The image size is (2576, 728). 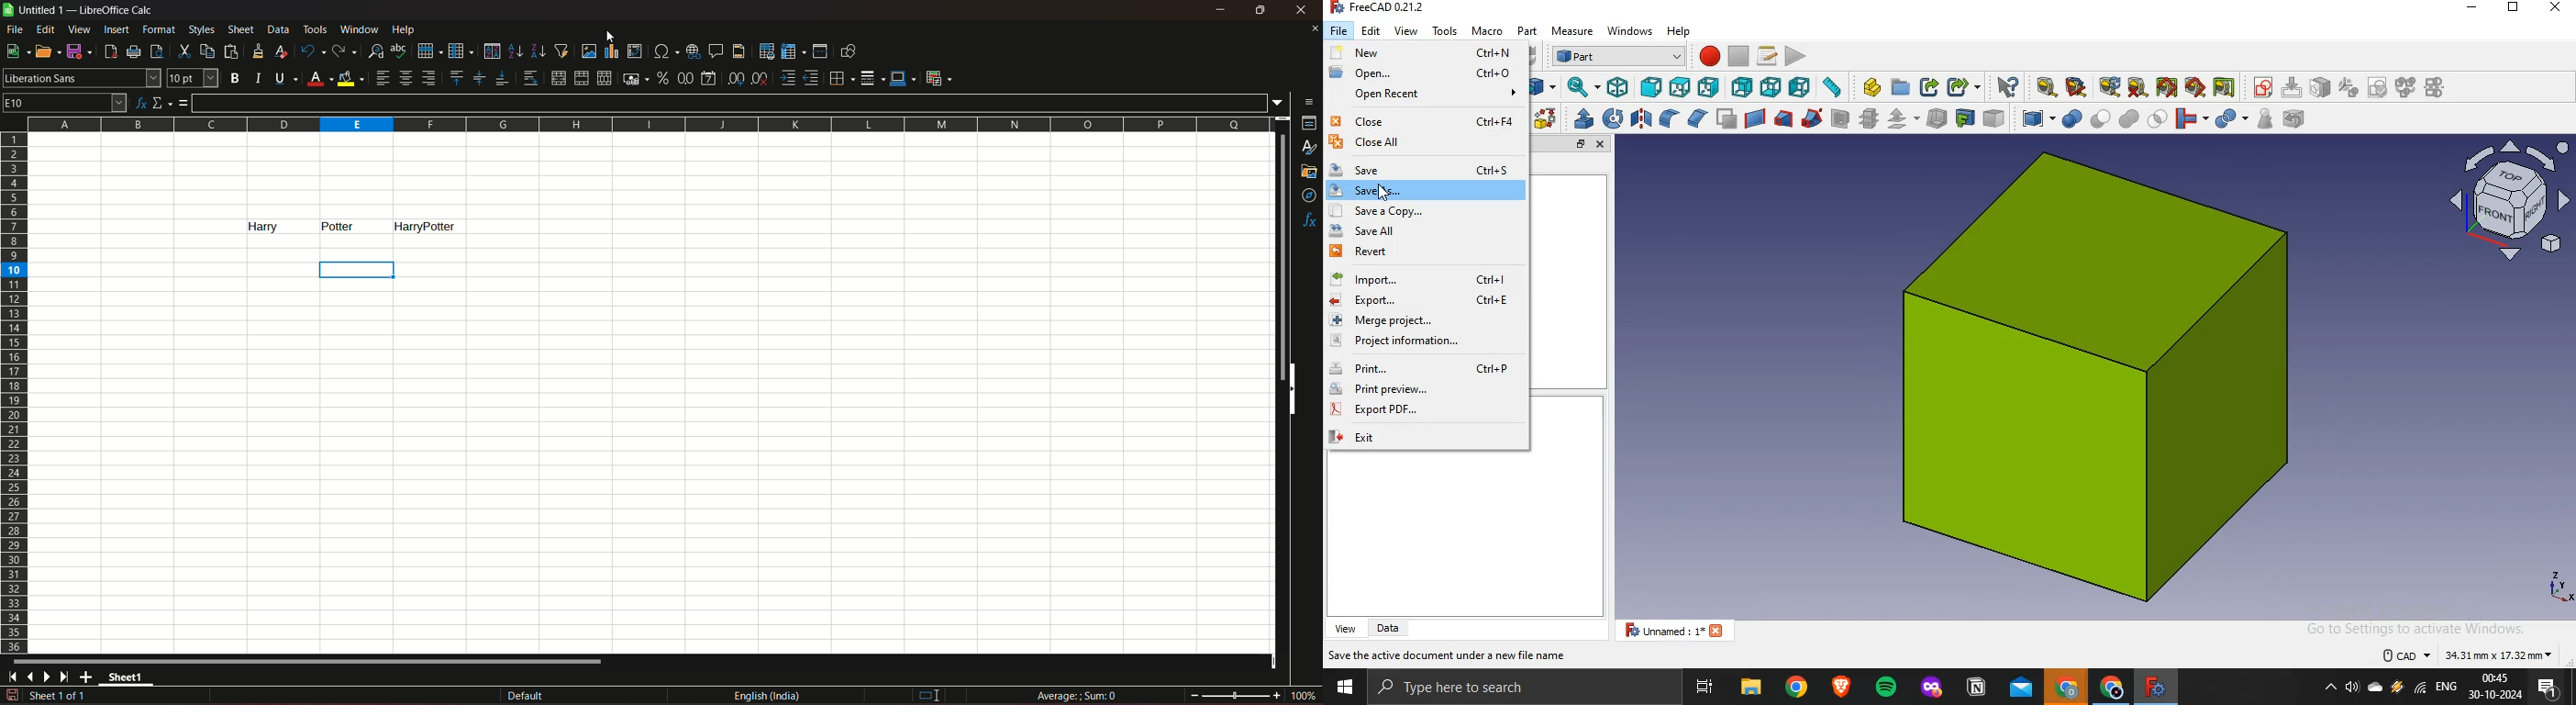 What do you see at coordinates (2128, 118) in the screenshot?
I see `union` at bounding box center [2128, 118].